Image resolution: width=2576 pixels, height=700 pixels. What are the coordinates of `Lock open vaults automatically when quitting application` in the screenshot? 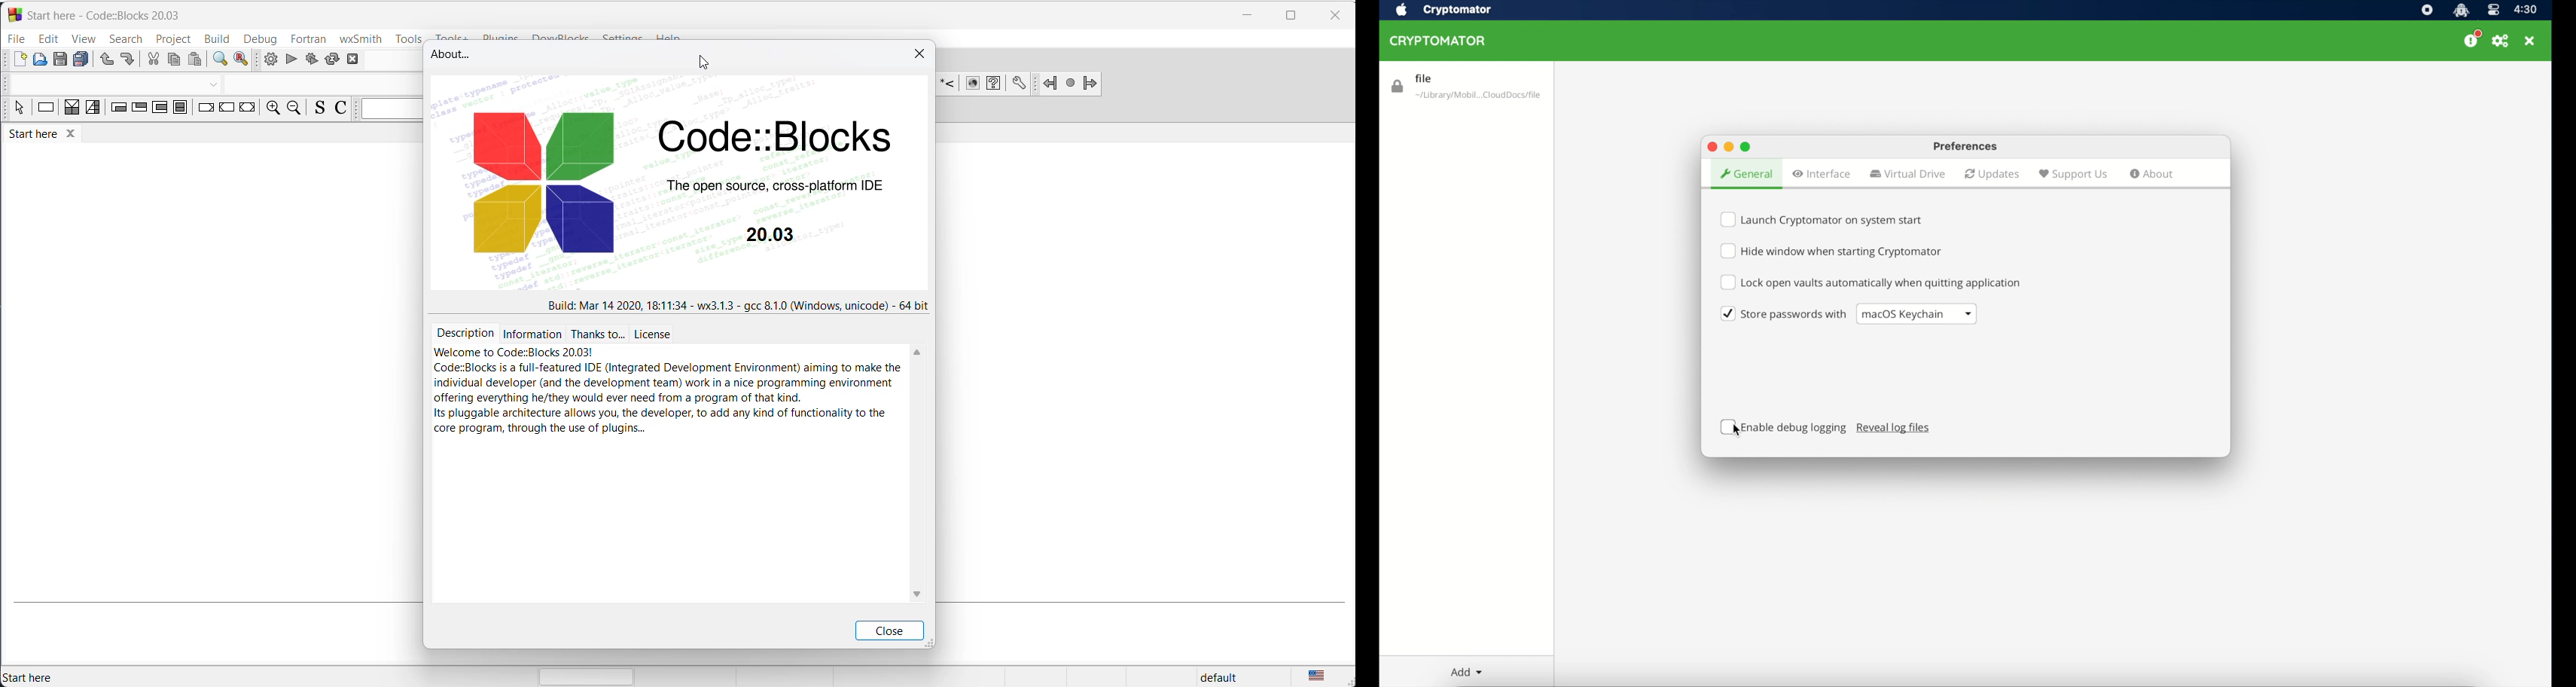 It's located at (1872, 282).